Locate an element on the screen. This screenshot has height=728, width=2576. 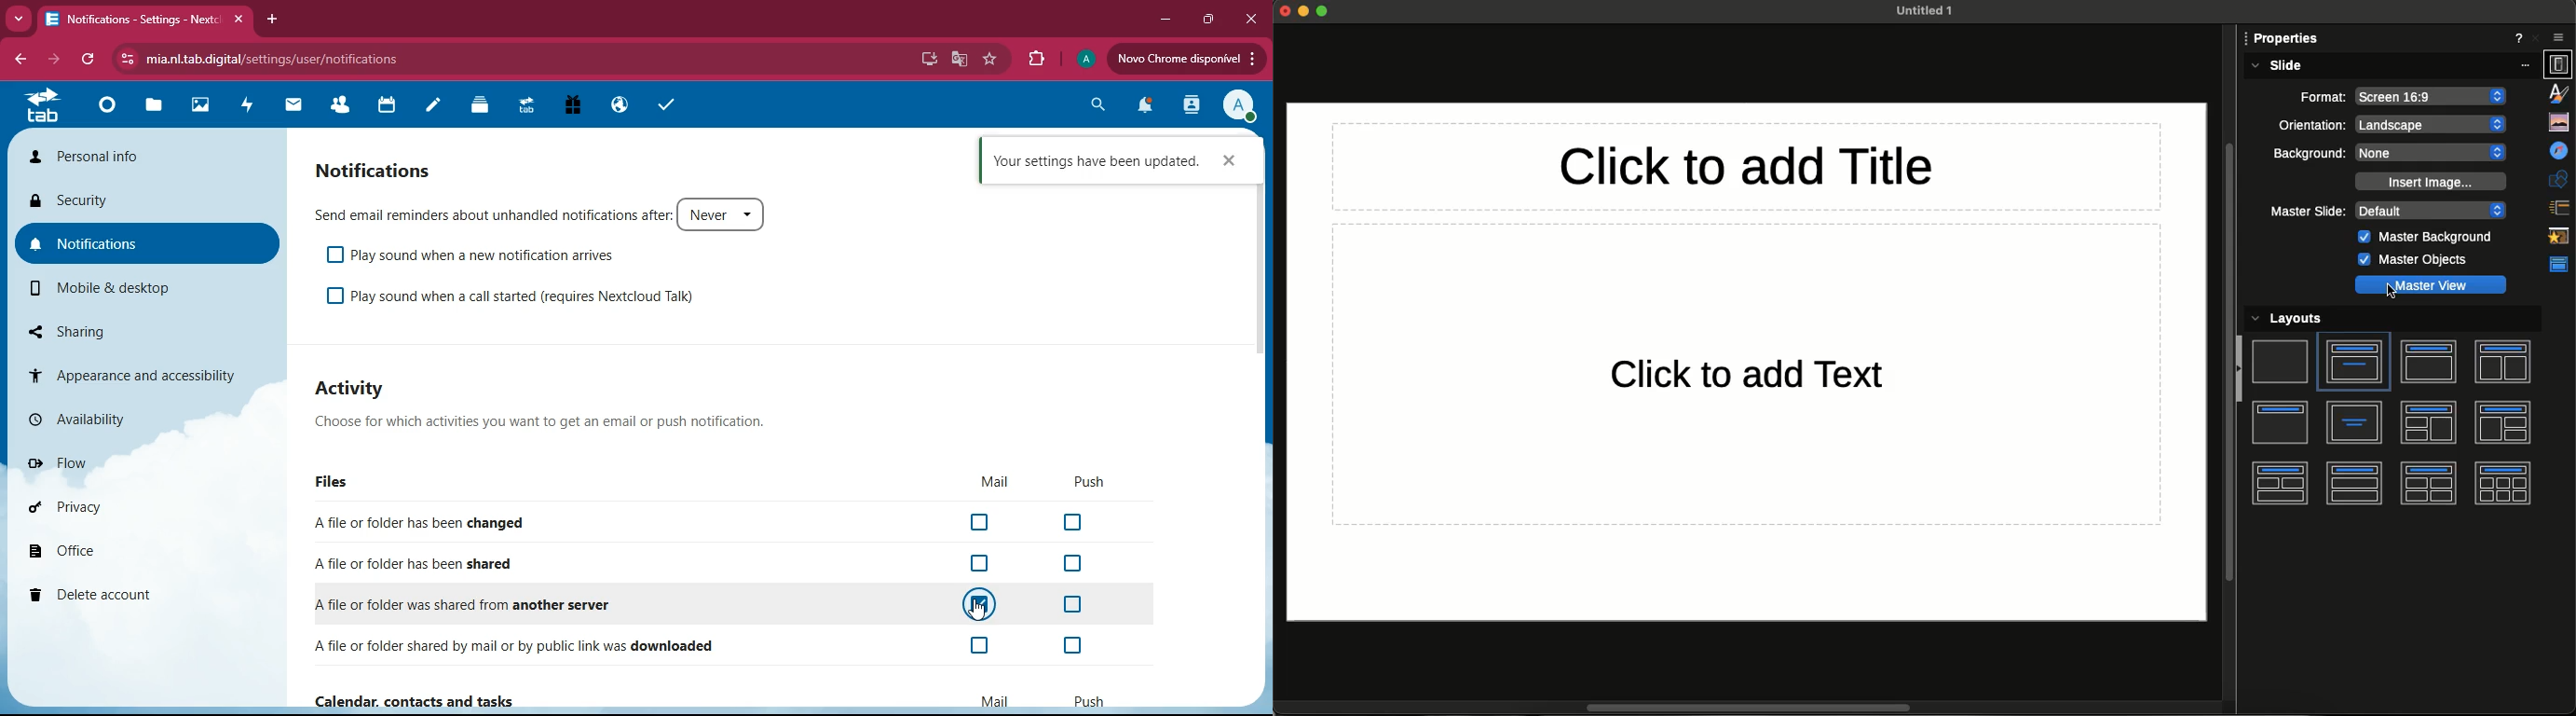
mail is located at coordinates (995, 699).